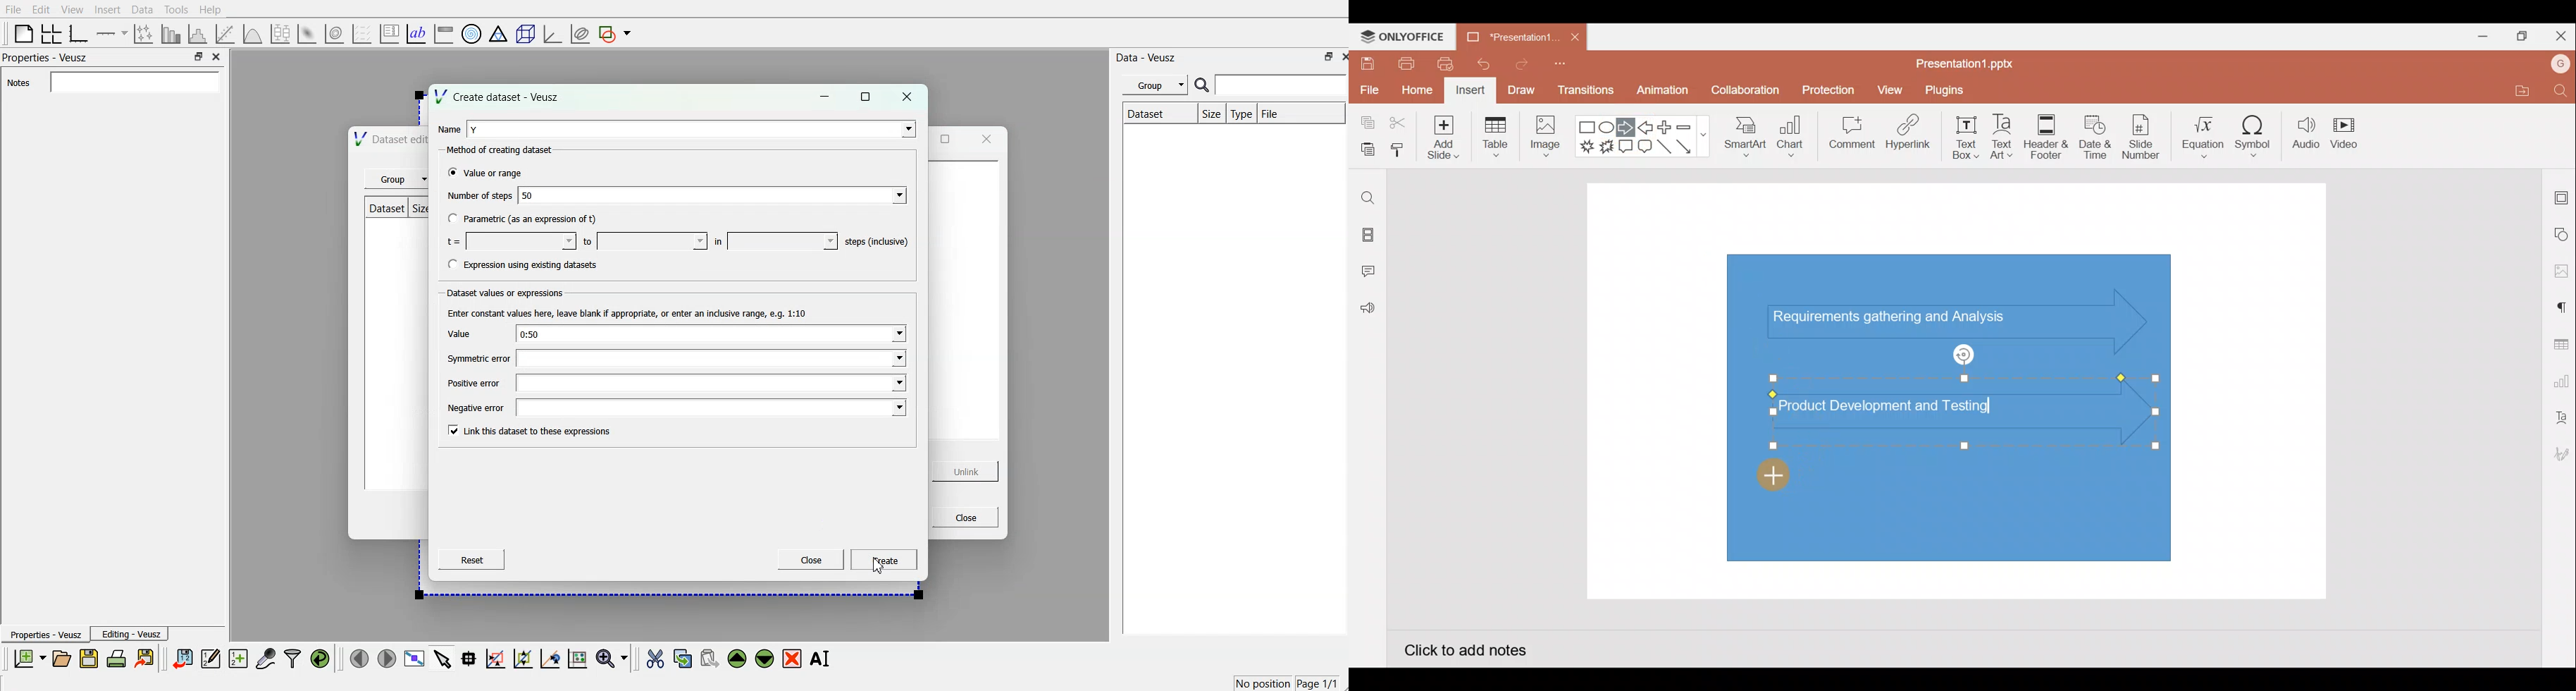 This screenshot has width=2576, height=700. I want to click on Explosion 1, so click(1587, 146).